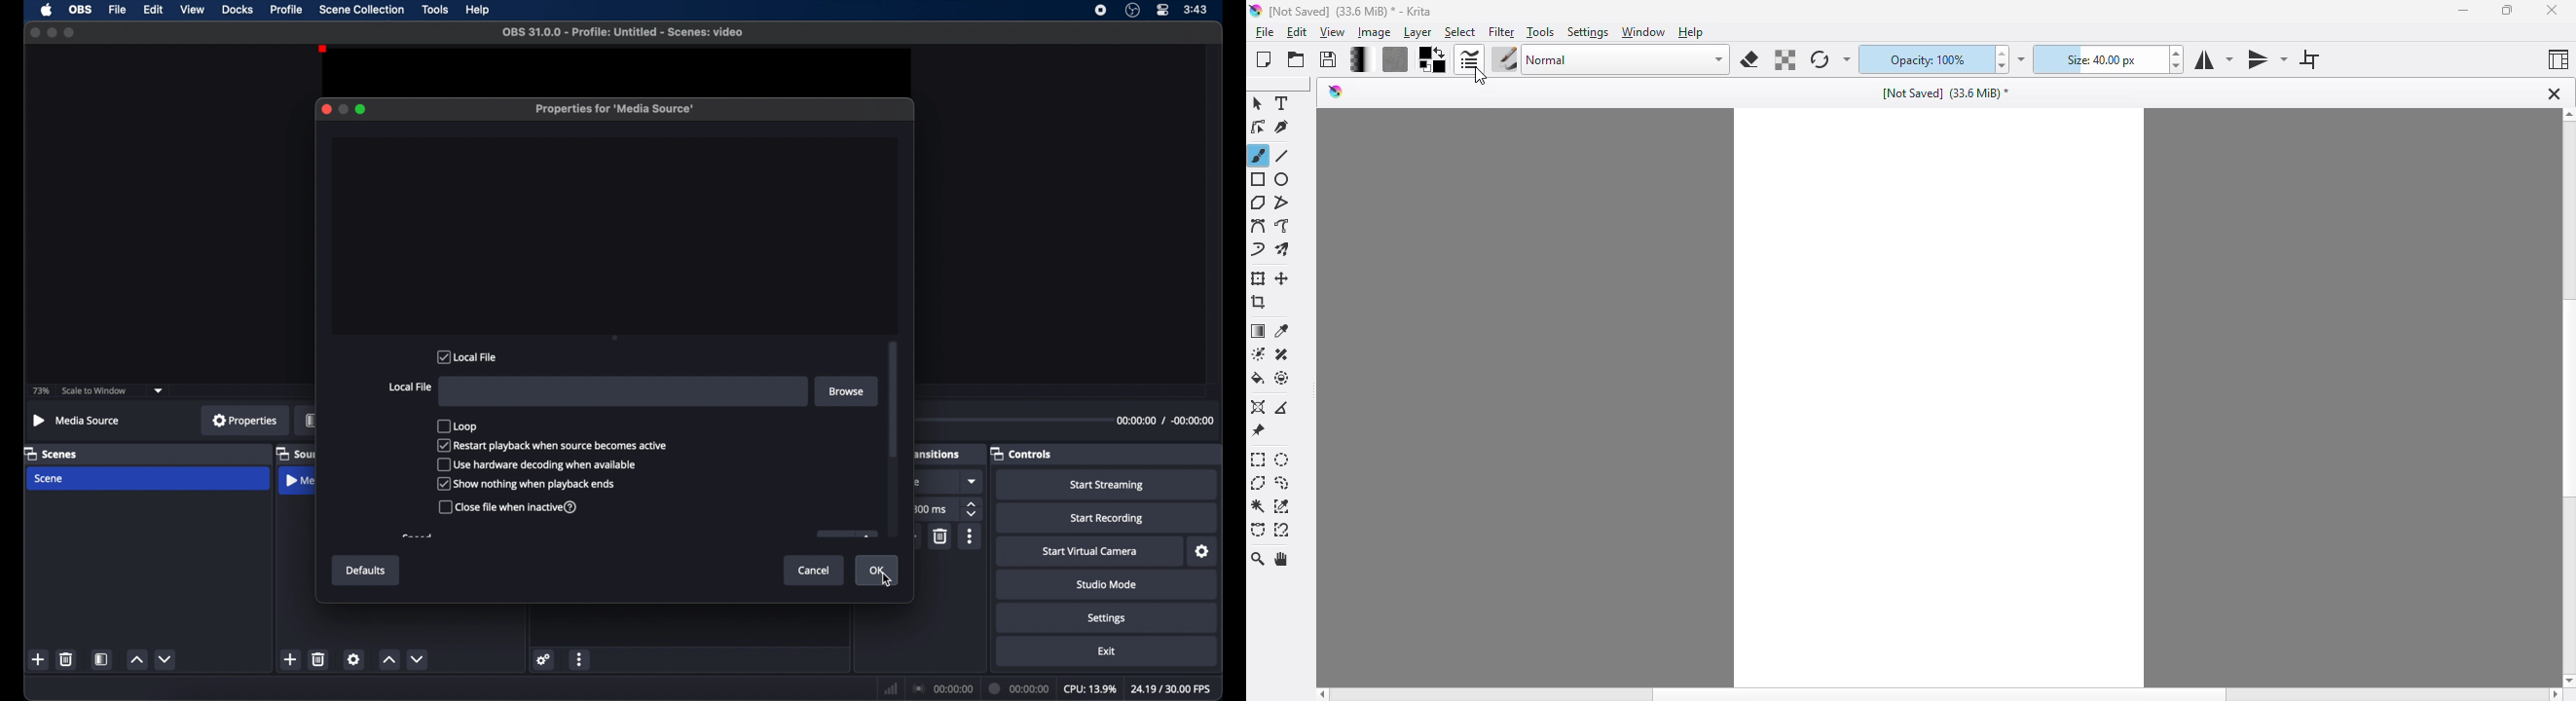  I want to click on stepper buttons, so click(971, 509).